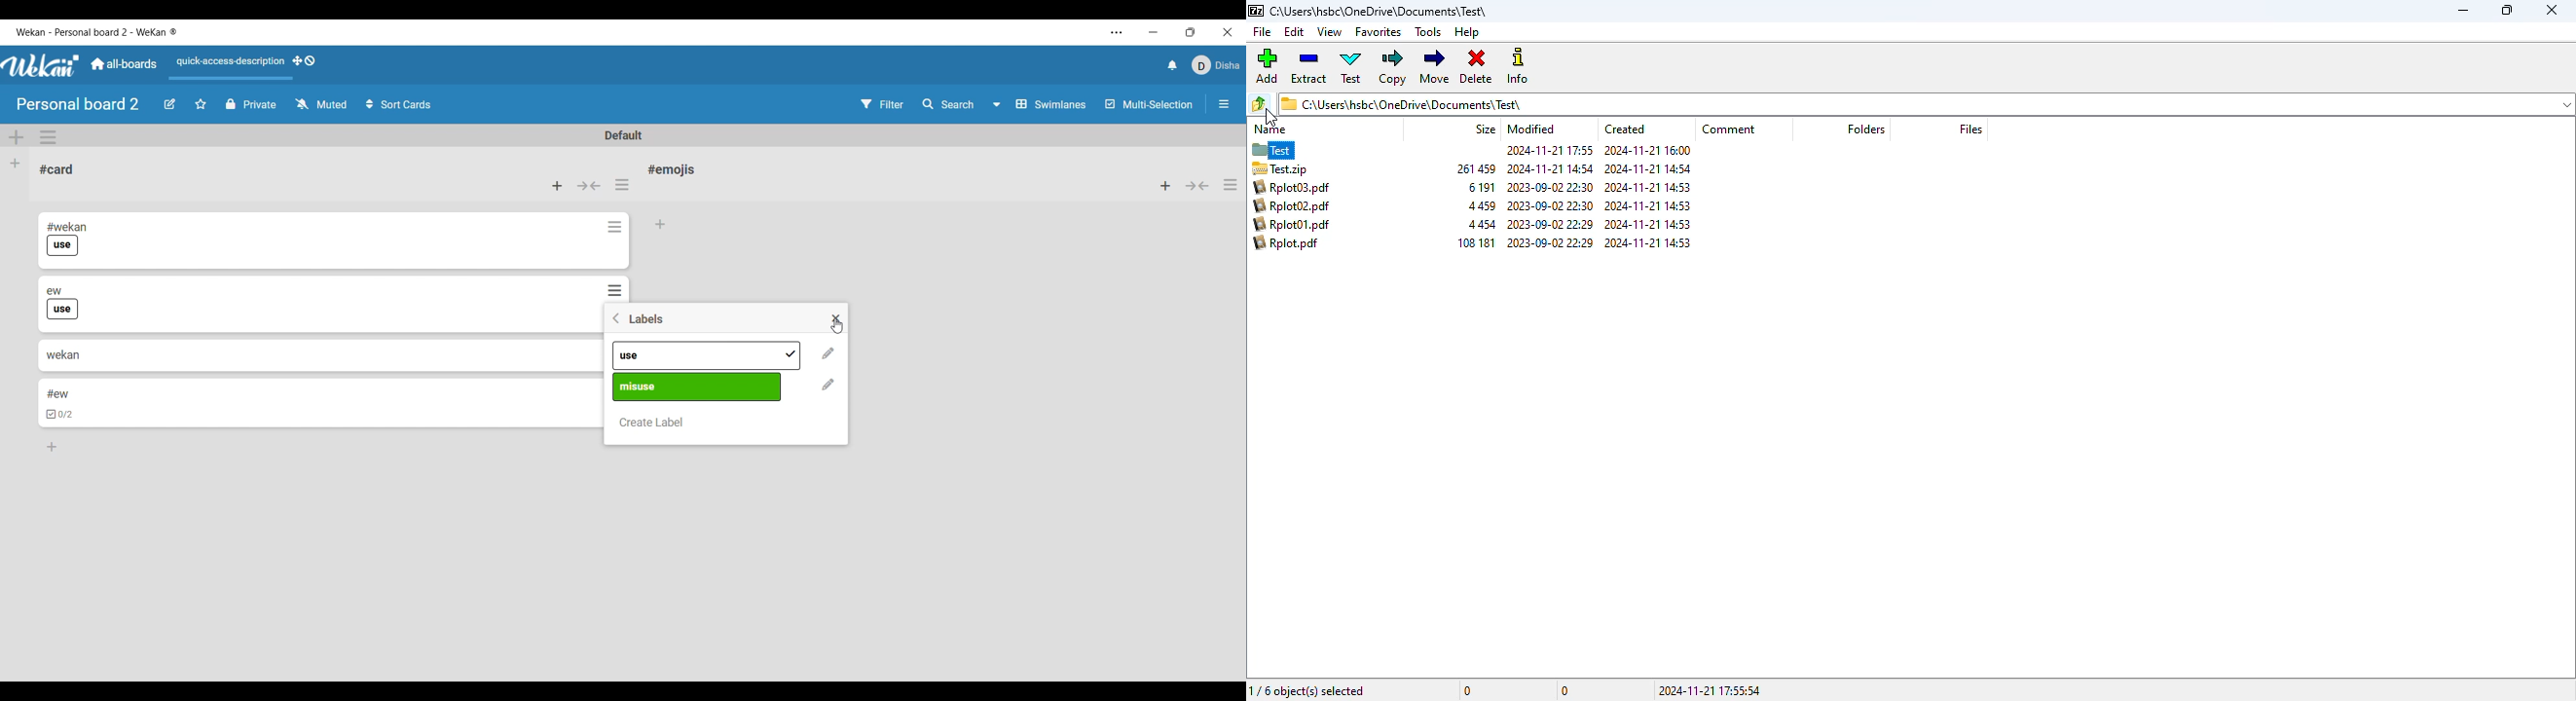 This screenshot has width=2576, height=728. What do you see at coordinates (228, 62) in the screenshot?
I see `Quick access description` at bounding box center [228, 62].